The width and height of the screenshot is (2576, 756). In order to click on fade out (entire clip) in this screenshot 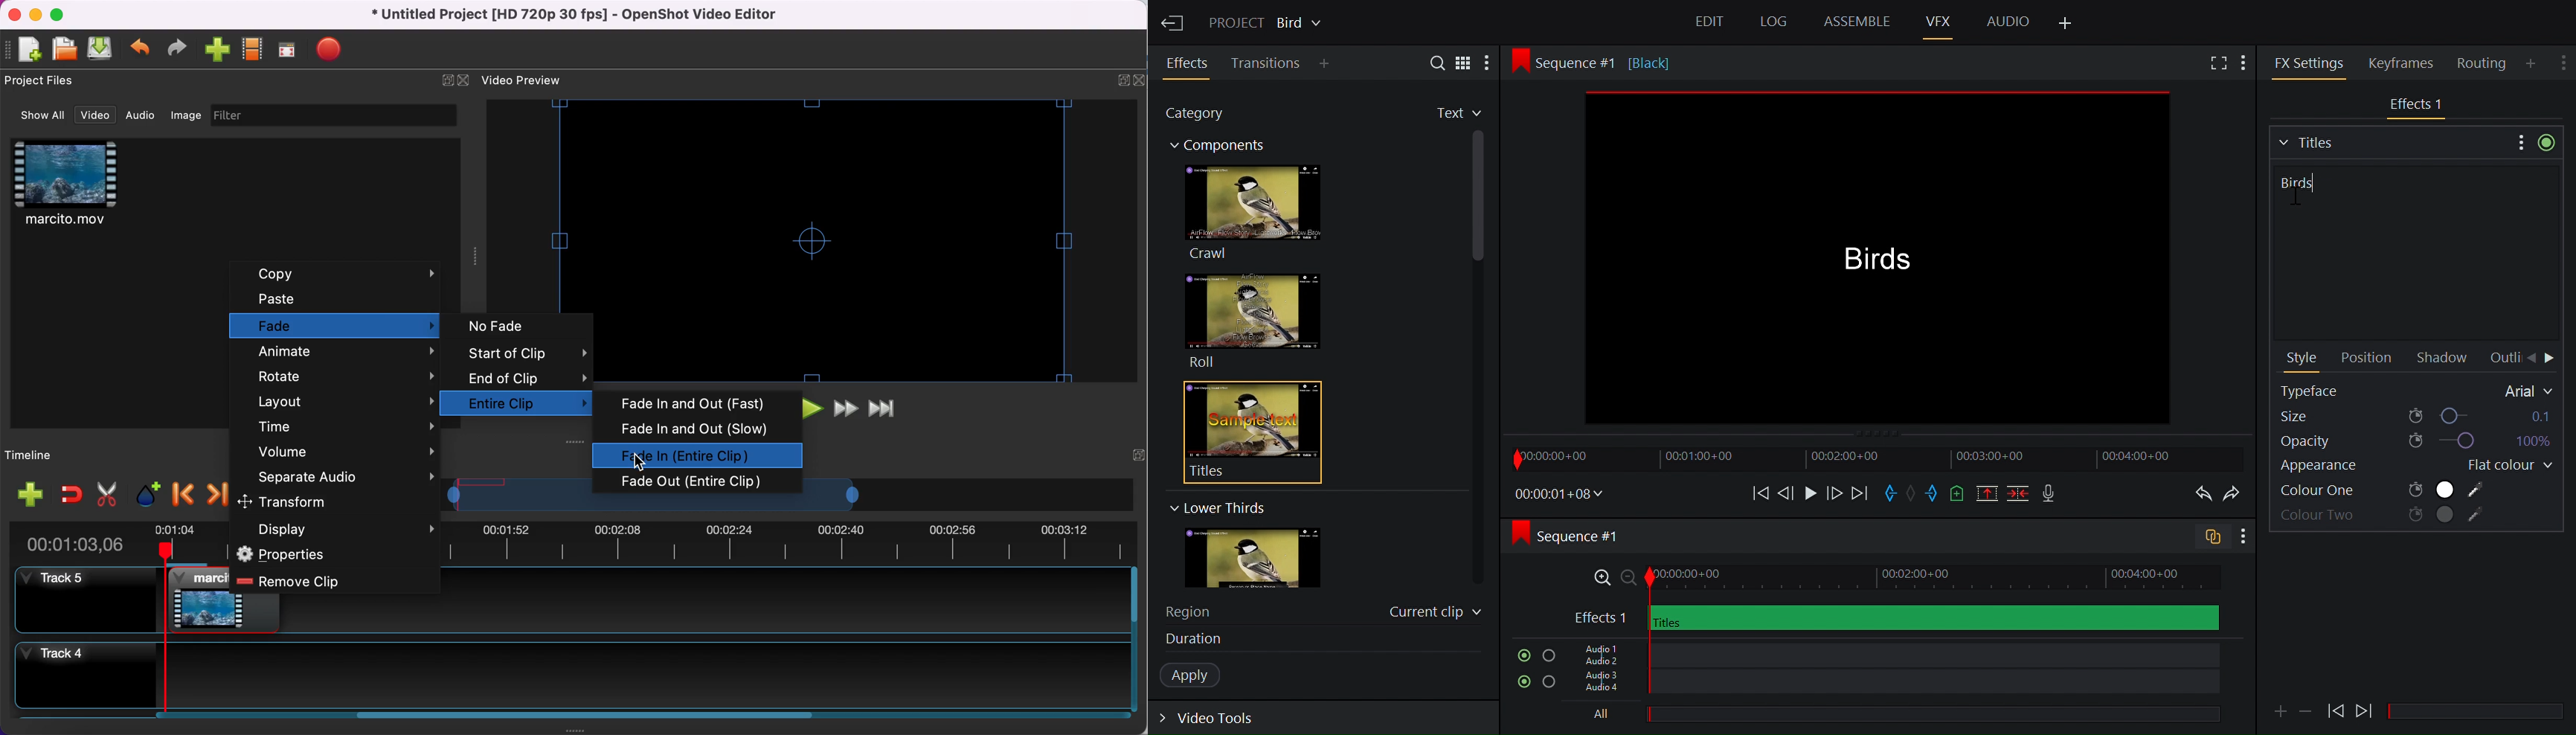, I will do `click(700, 482)`.